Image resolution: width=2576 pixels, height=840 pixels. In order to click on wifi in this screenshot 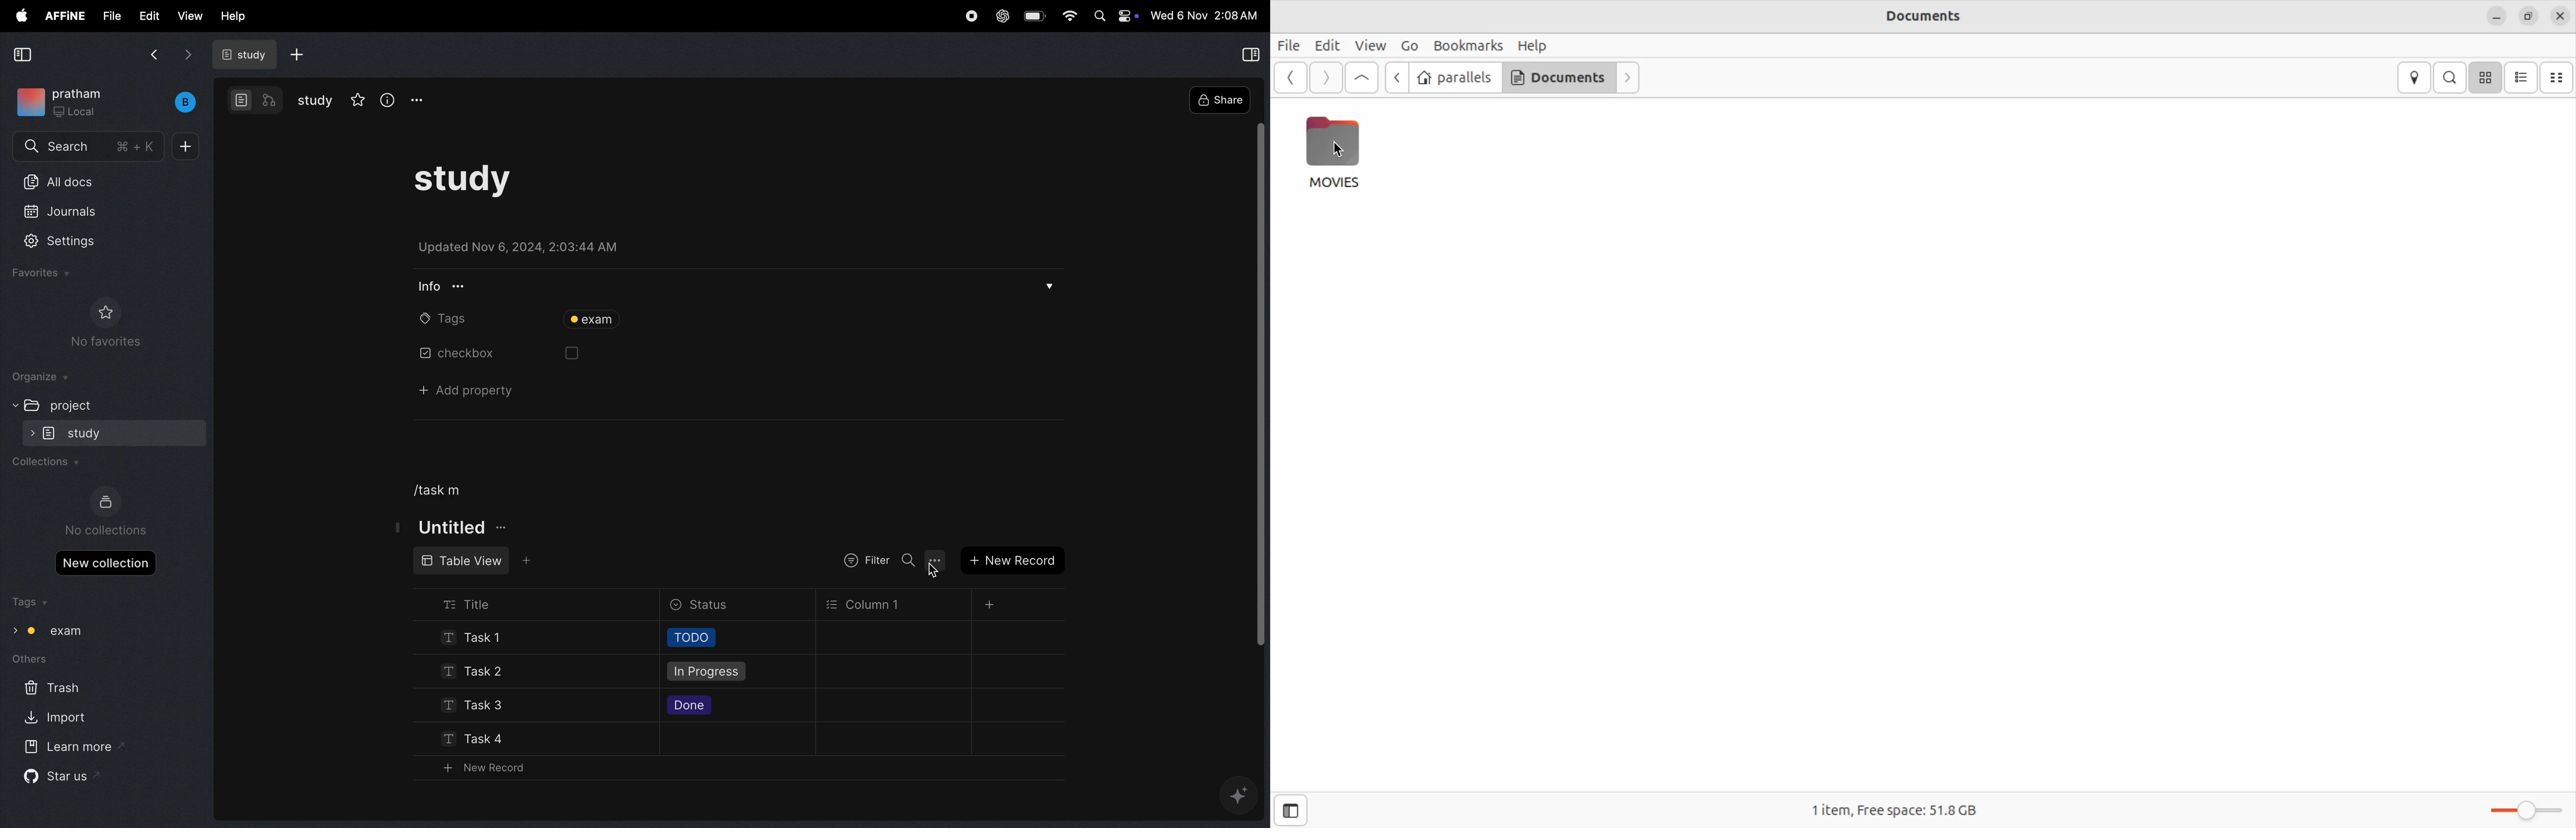, I will do `click(1069, 17)`.